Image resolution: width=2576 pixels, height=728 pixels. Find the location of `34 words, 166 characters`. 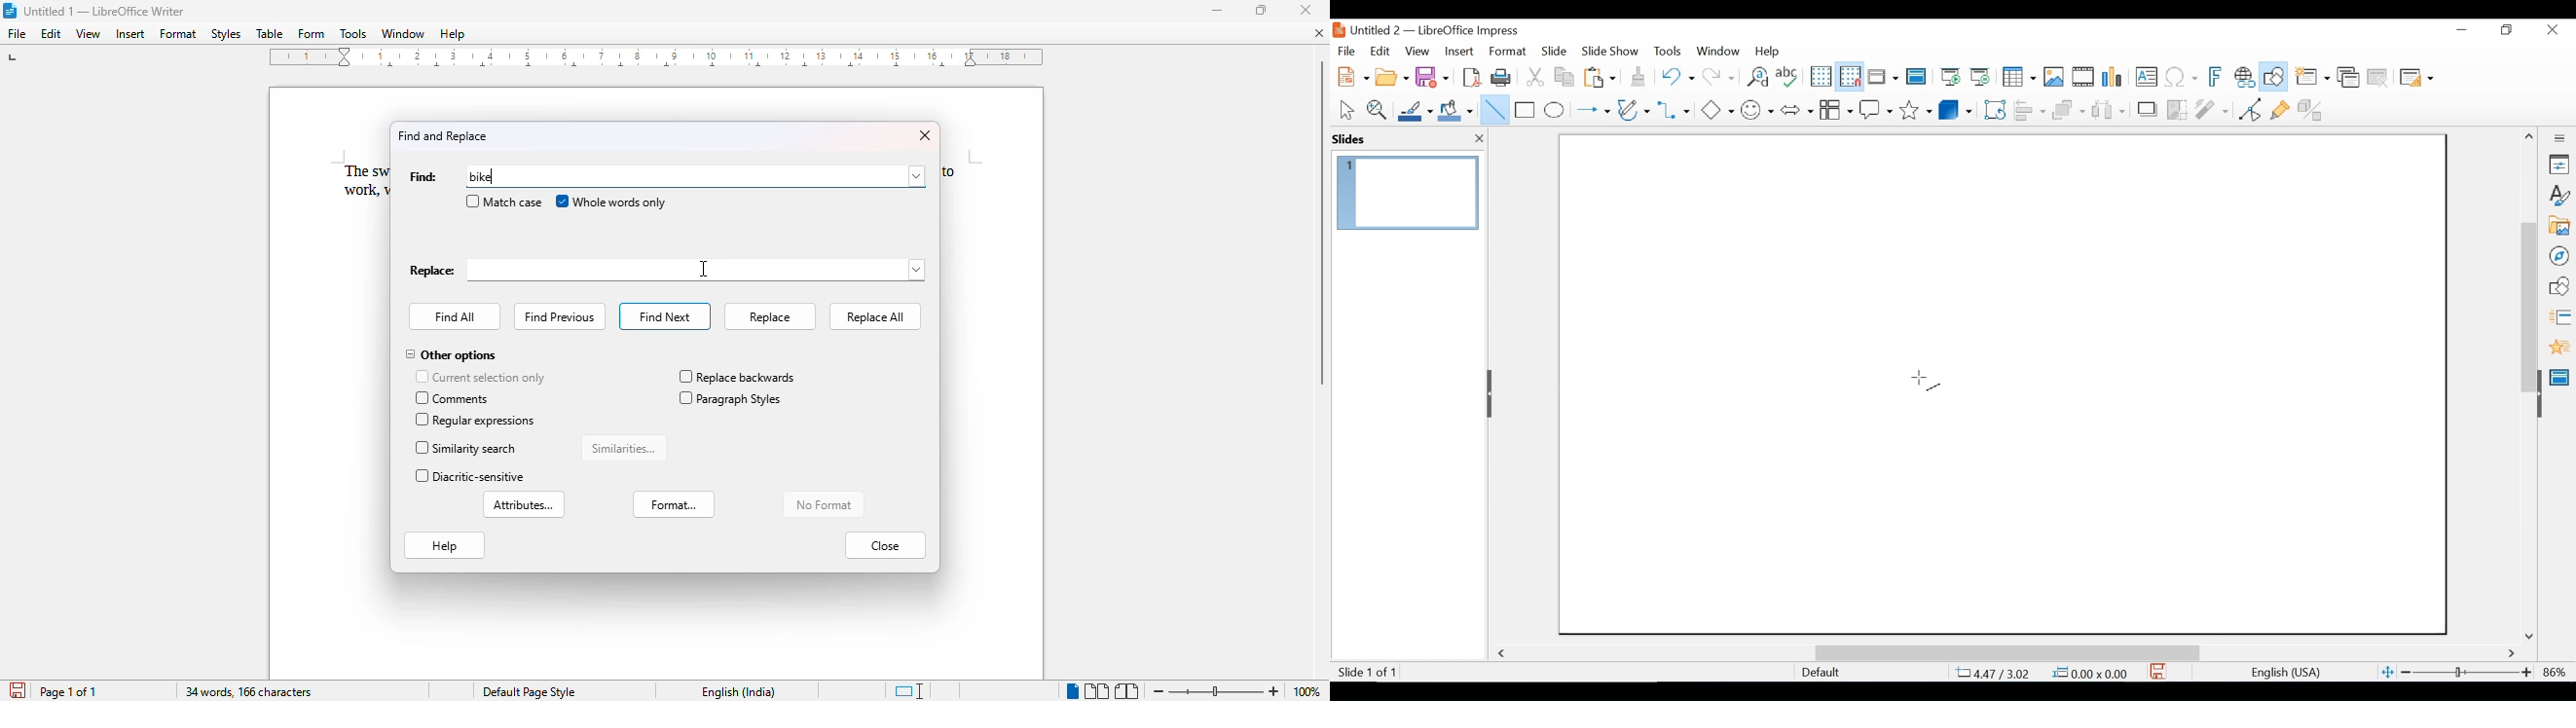

34 words, 166 characters is located at coordinates (248, 692).